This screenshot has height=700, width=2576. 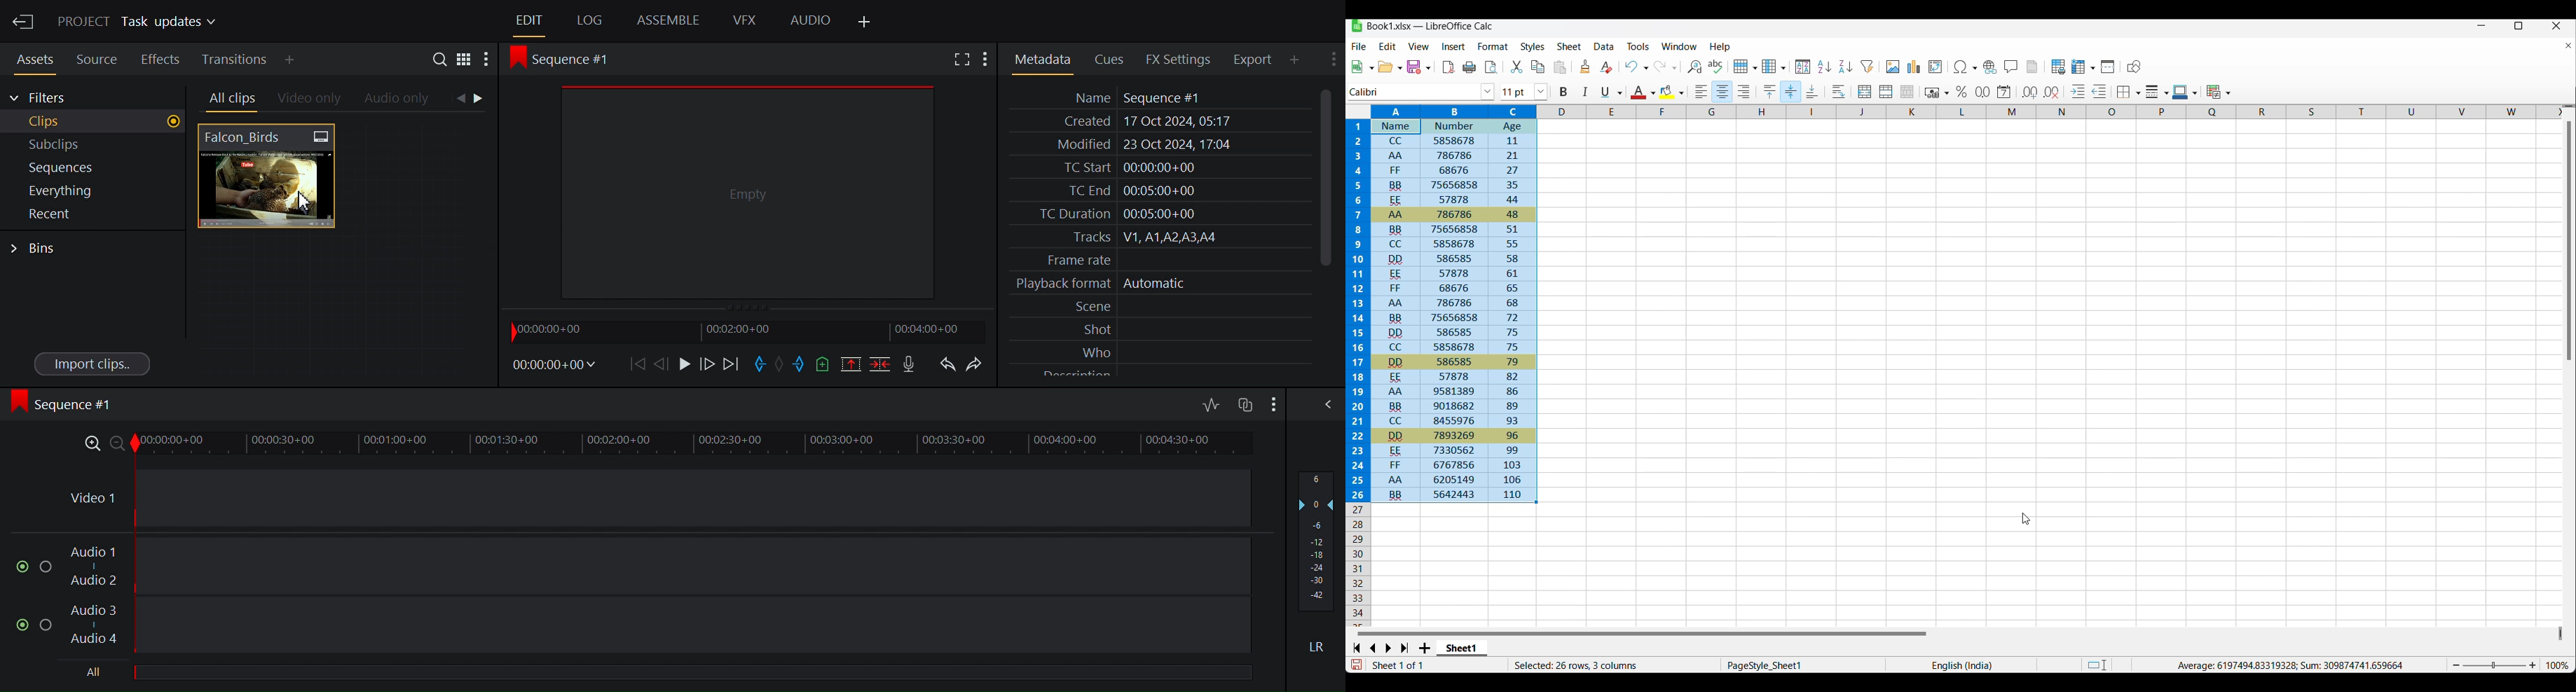 I want to click on Quick slide, so click(x=2561, y=634).